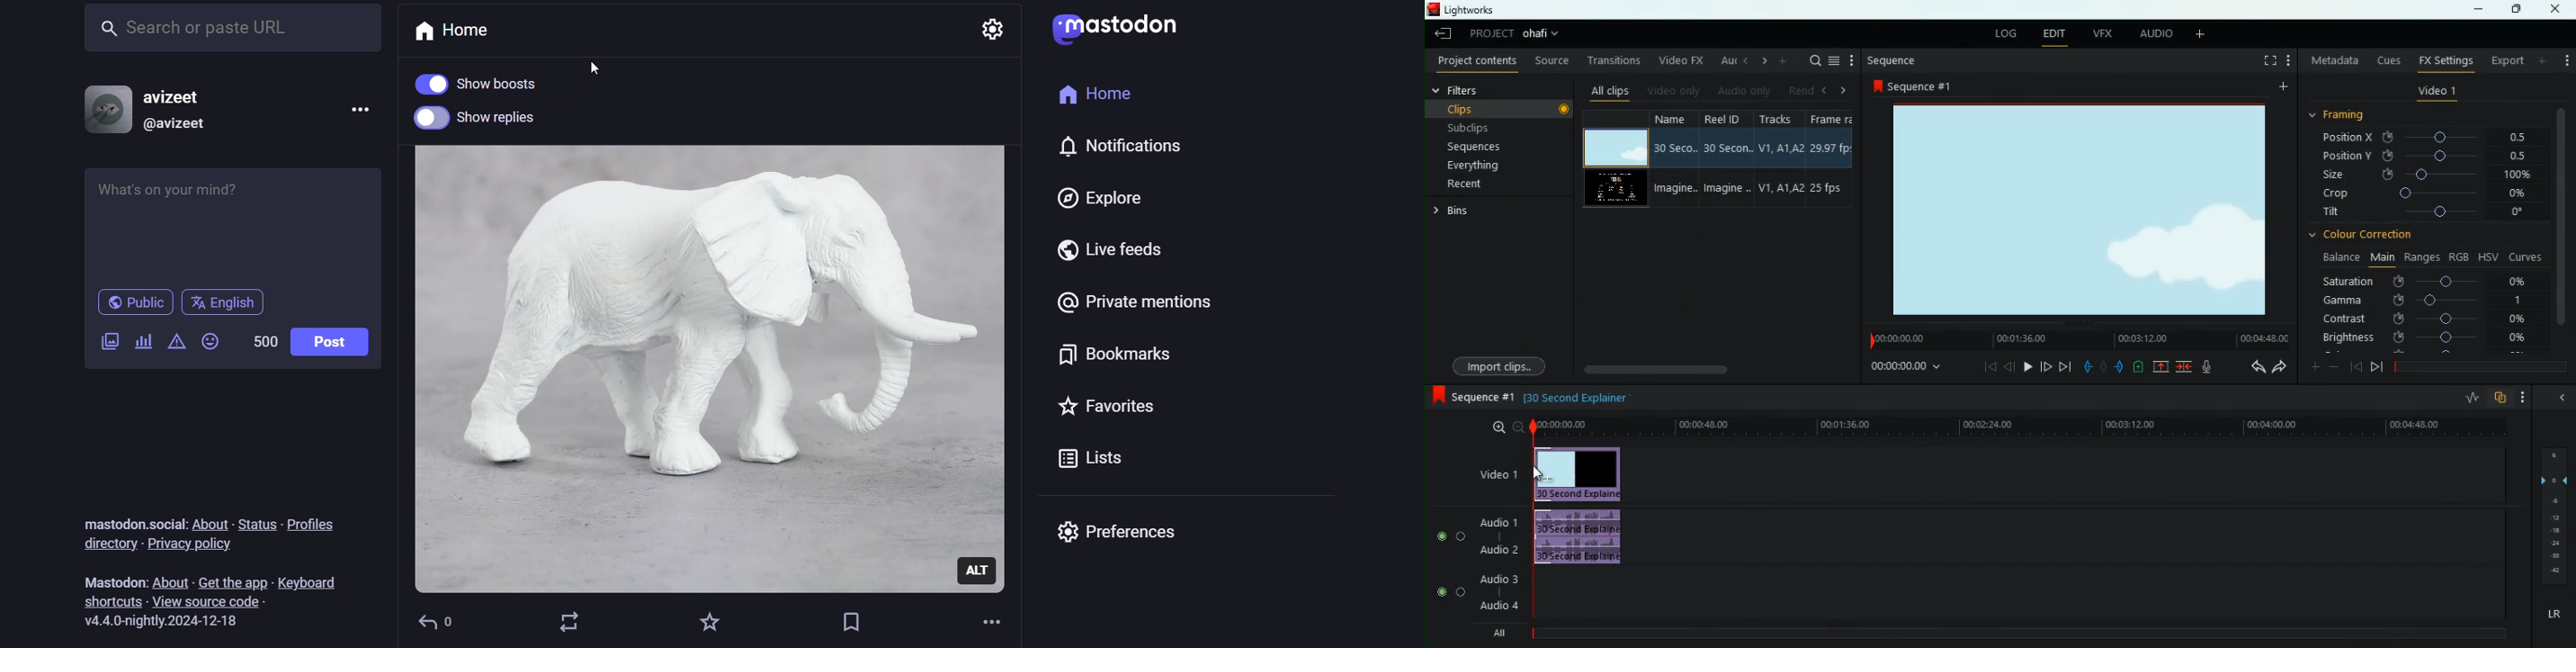 This screenshot has height=672, width=2576. Describe the element at coordinates (1781, 189) in the screenshot. I see `V1, A1, A2` at that location.